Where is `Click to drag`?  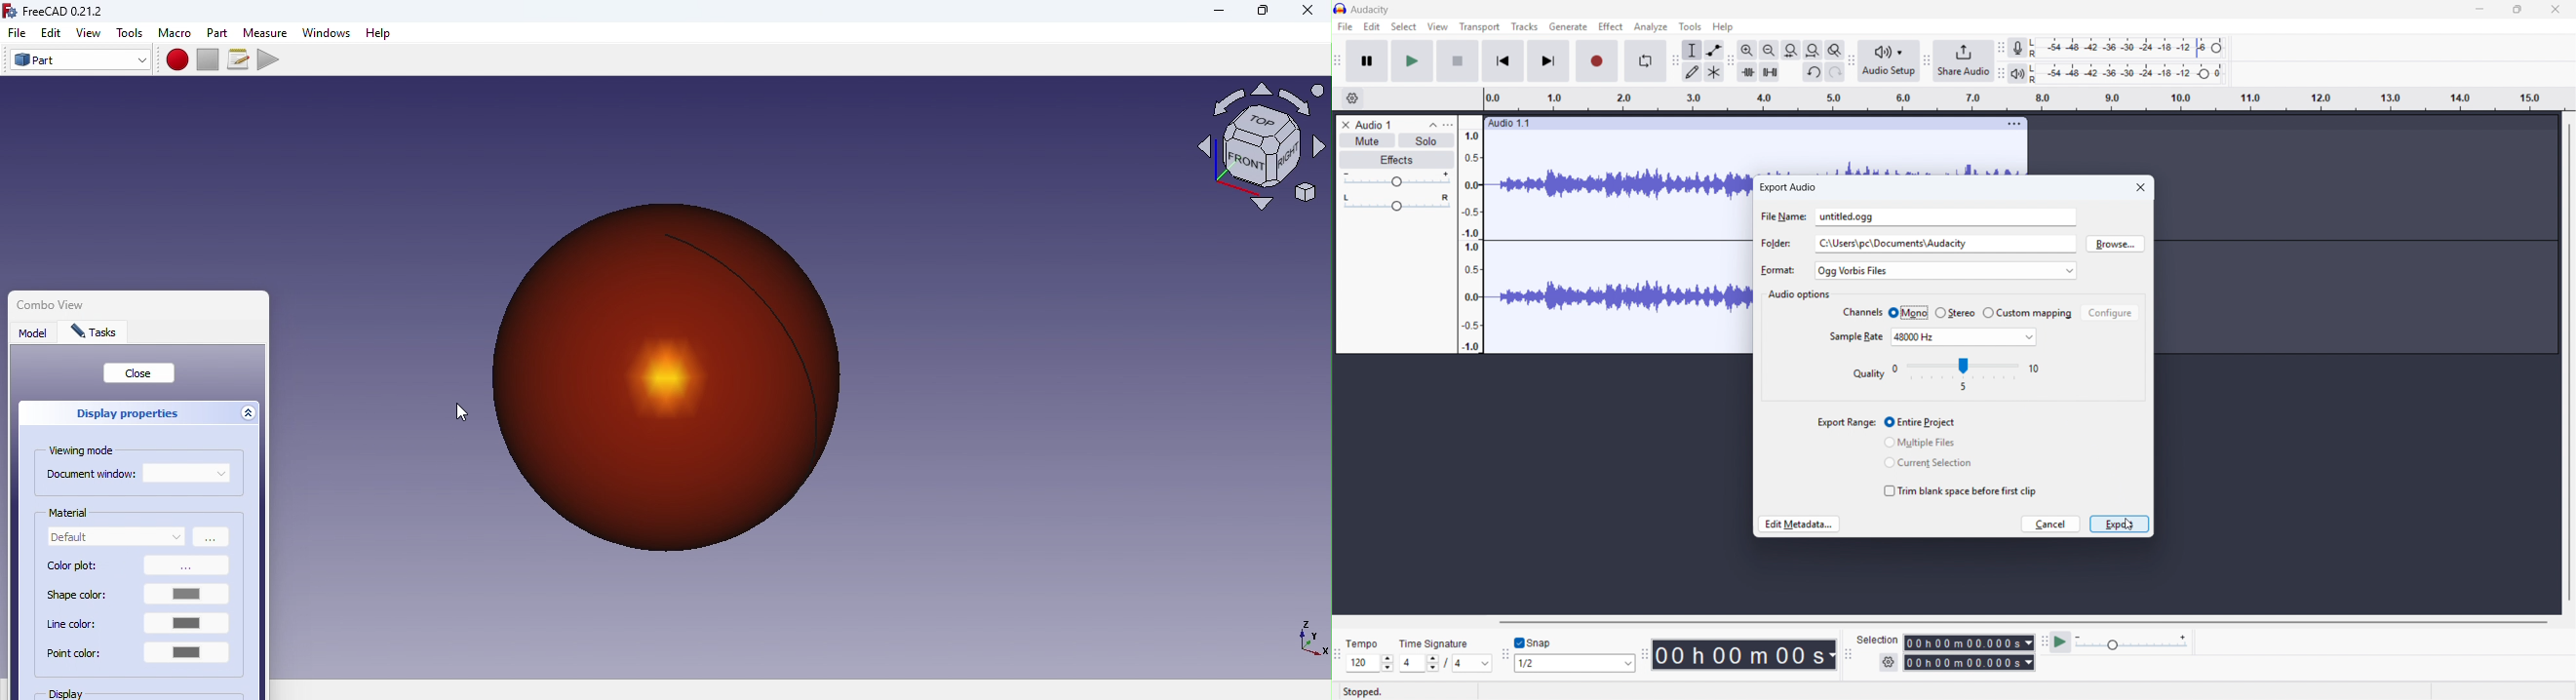
Click to drag is located at coordinates (1734, 124).